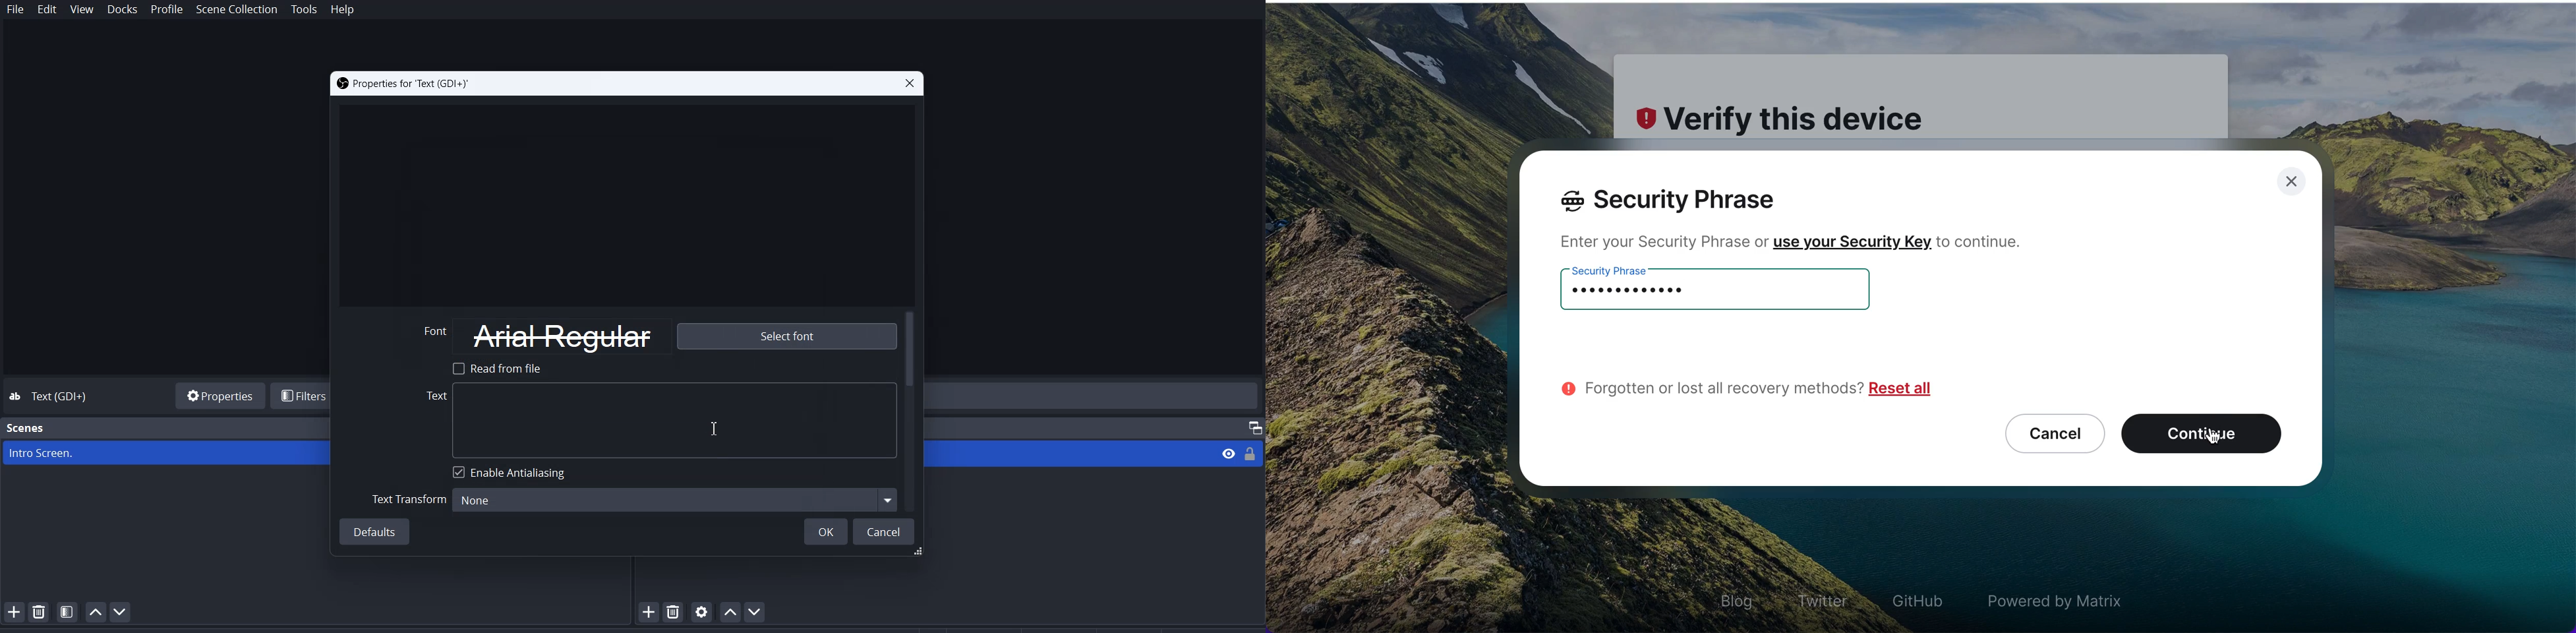  What do you see at coordinates (502, 368) in the screenshot?
I see `Read From file` at bounding box center [502, 368].